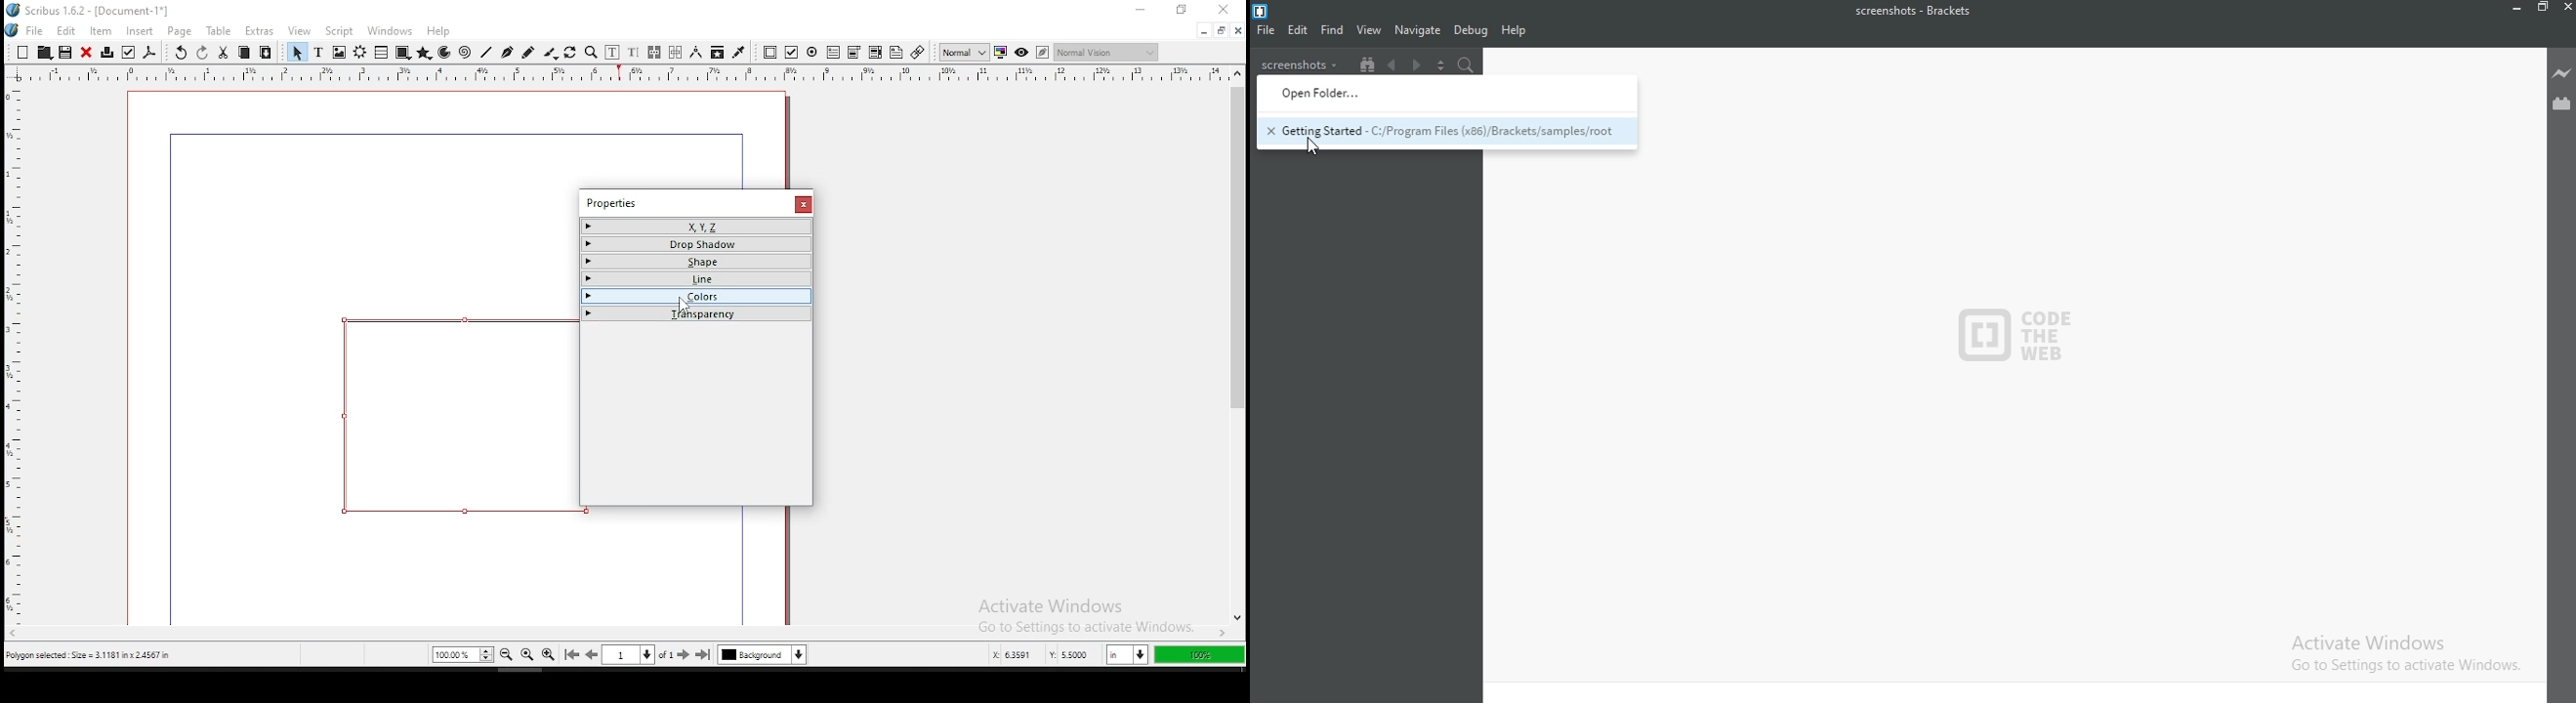  Describe the element at coordinates (1106, 53) in the screenshot. I see `normal vision` at that location.